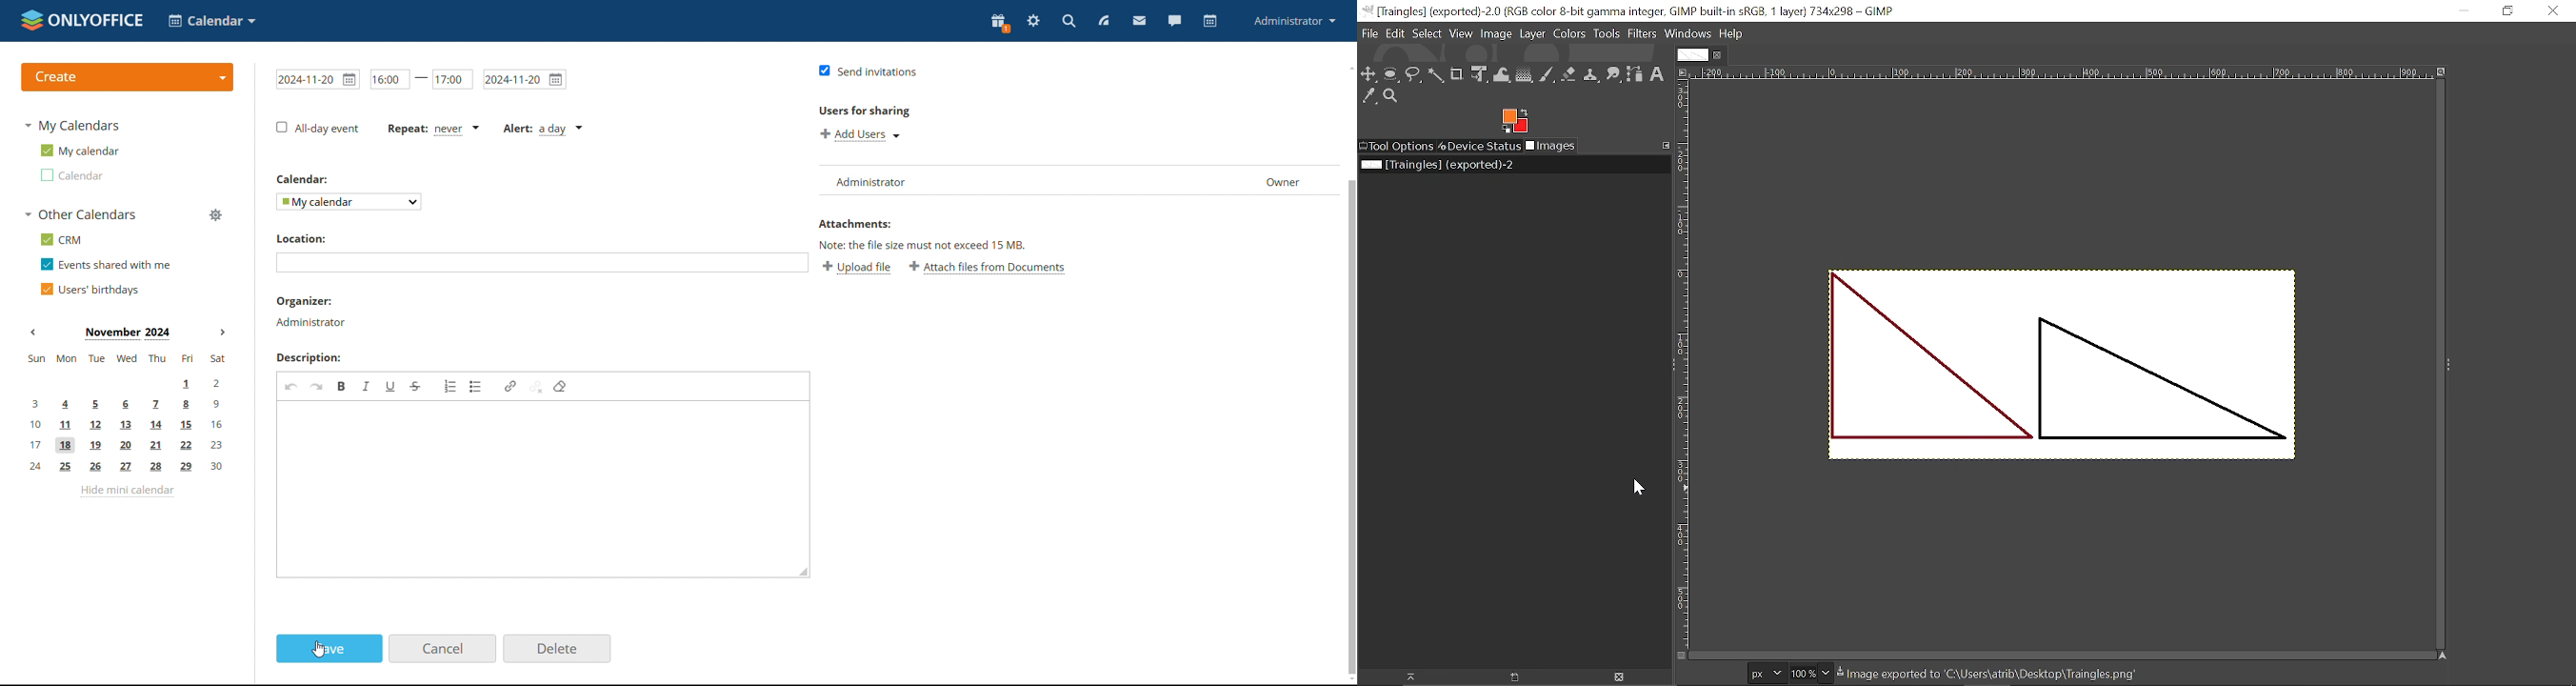  I want to click on Redo, so click(317, 386).